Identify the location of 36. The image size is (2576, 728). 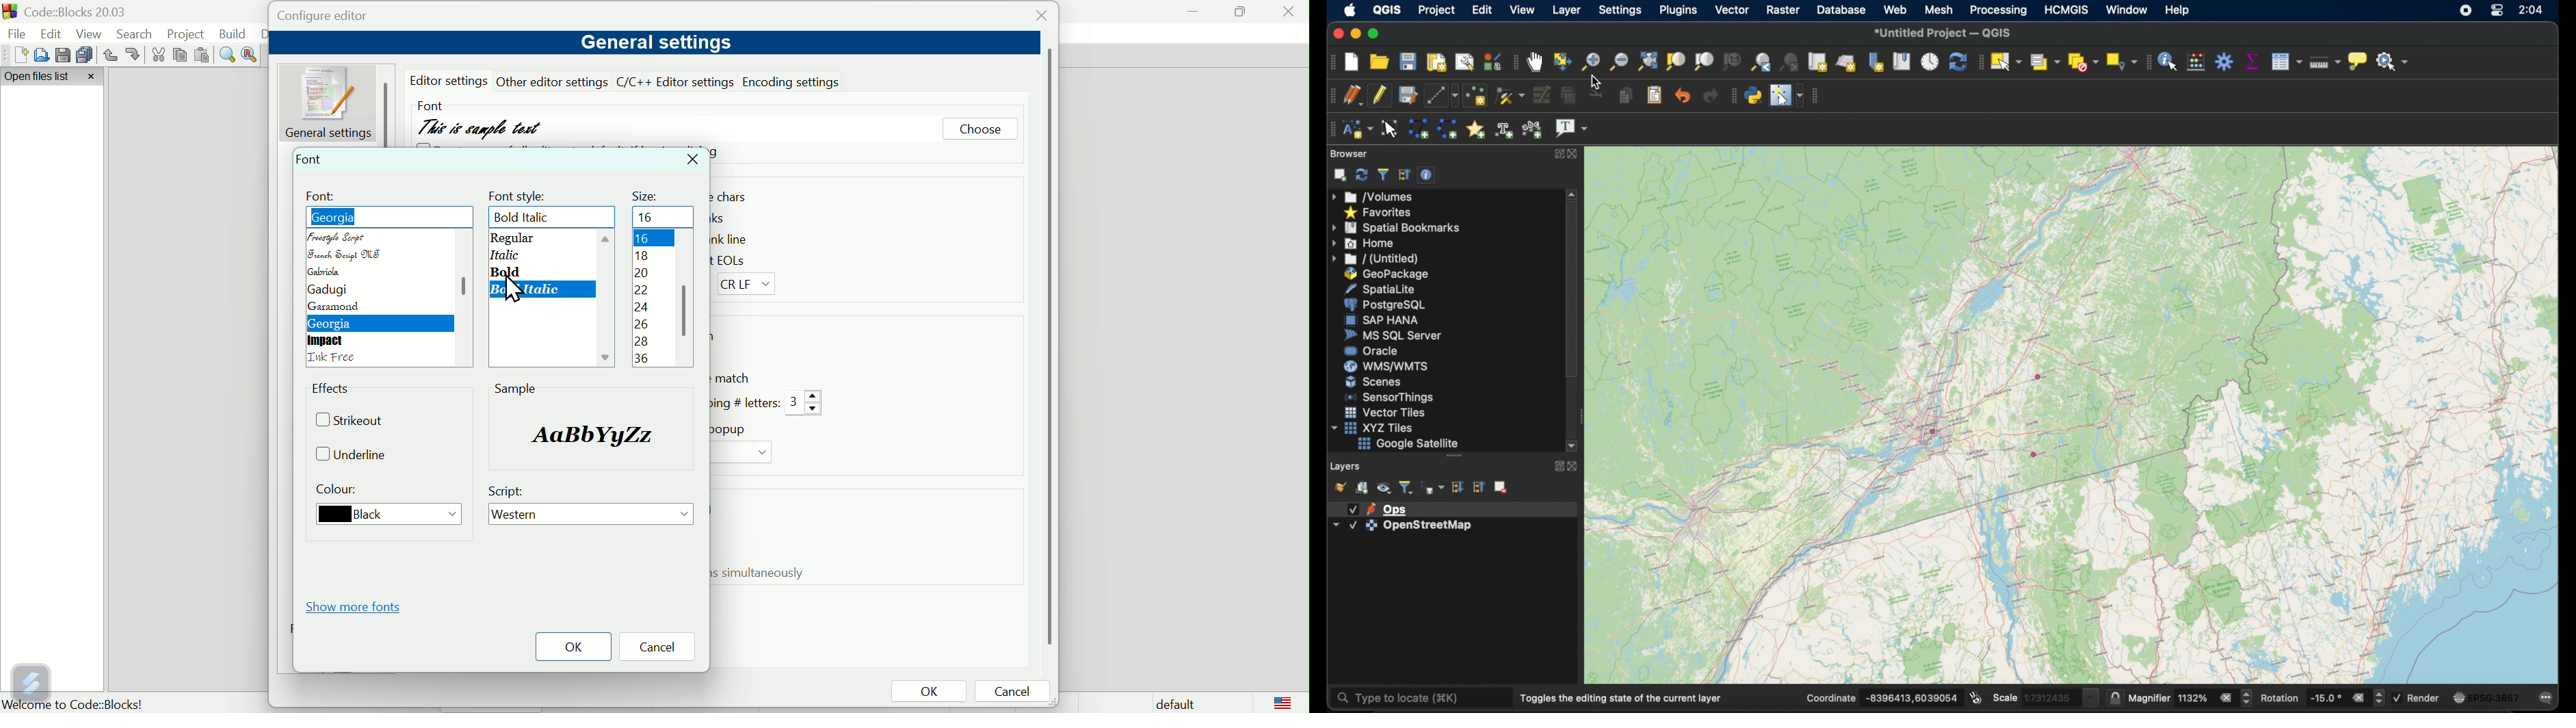
(644, 358).